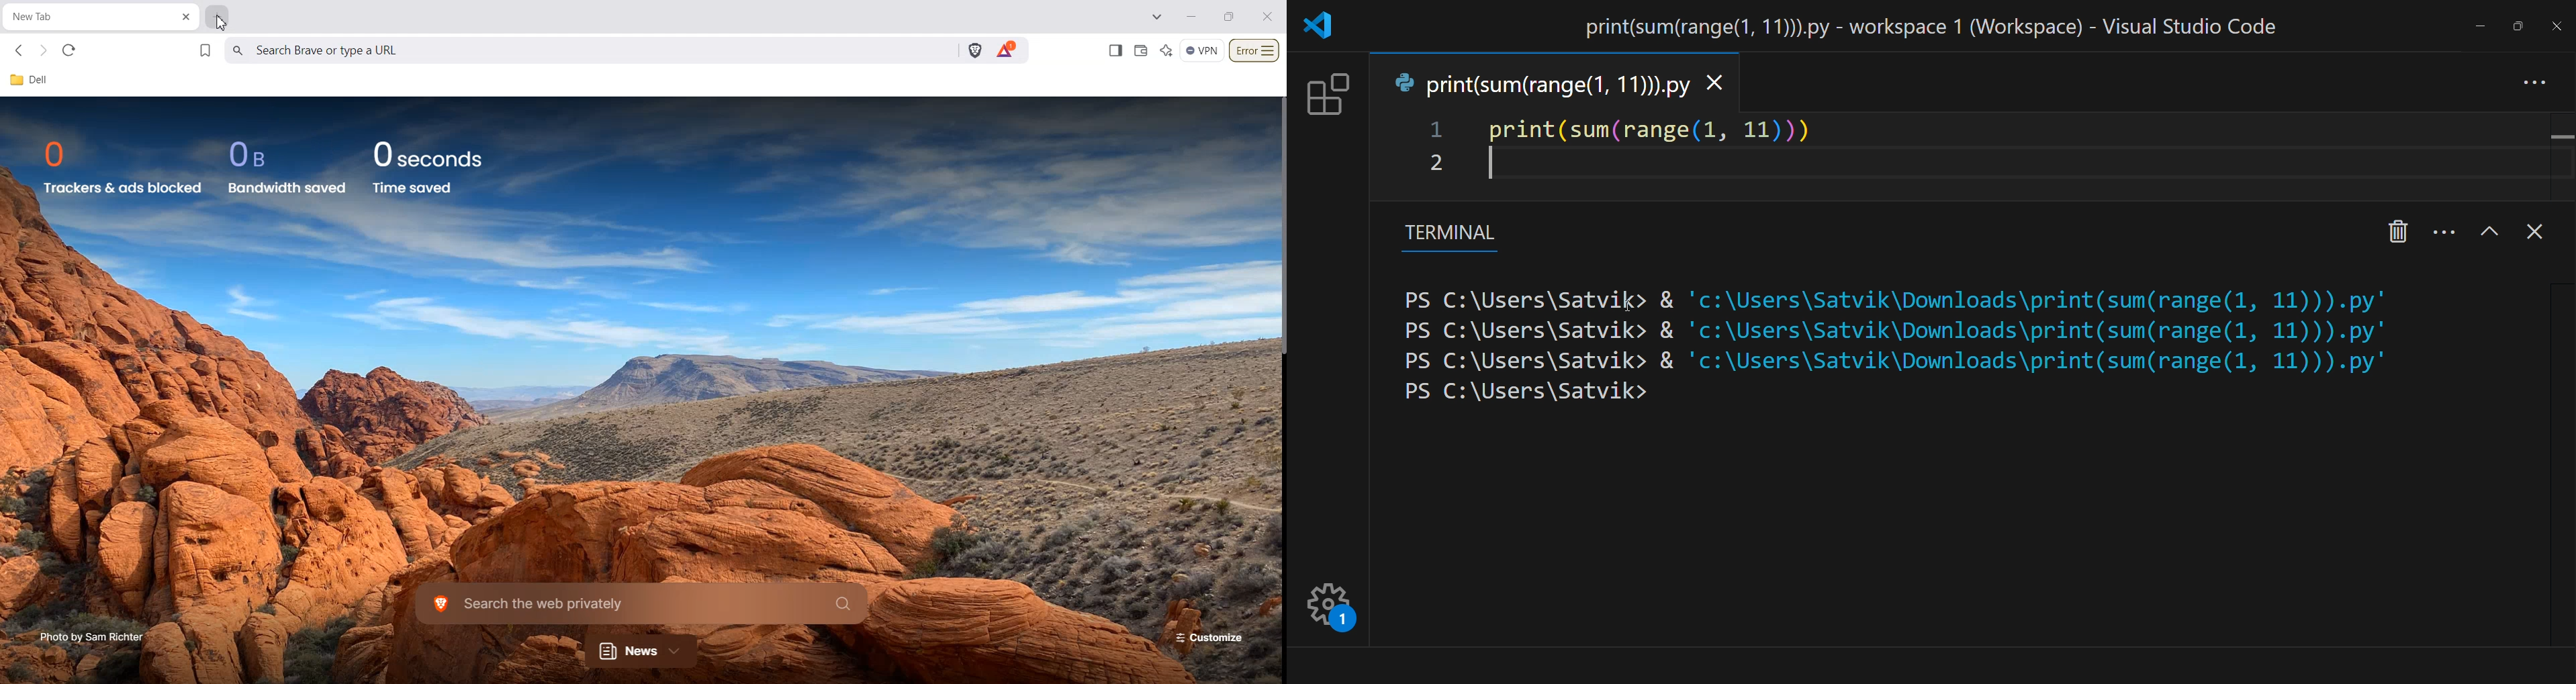 Image resolution: width=2576 pixels, height=700 pixels. I want to click on line number, so click(1434, 153).